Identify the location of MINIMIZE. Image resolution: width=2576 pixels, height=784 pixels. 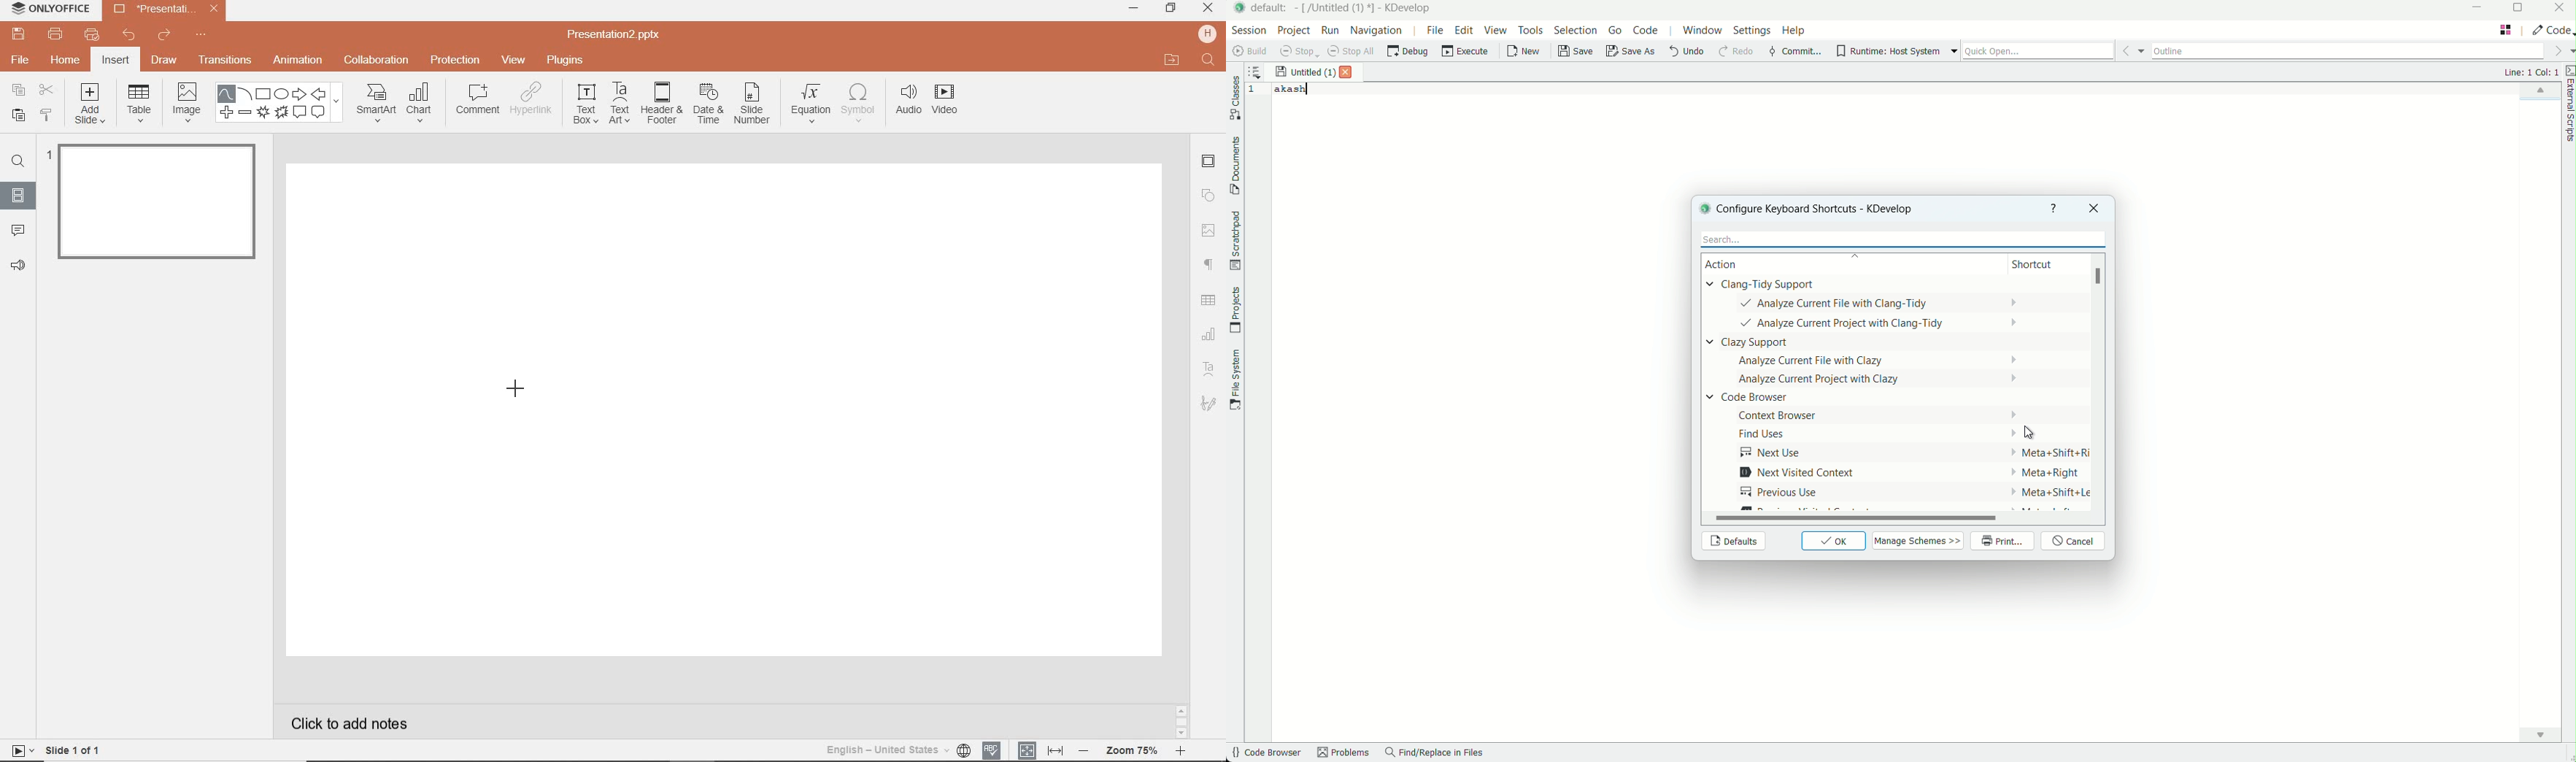
(1133, 9).